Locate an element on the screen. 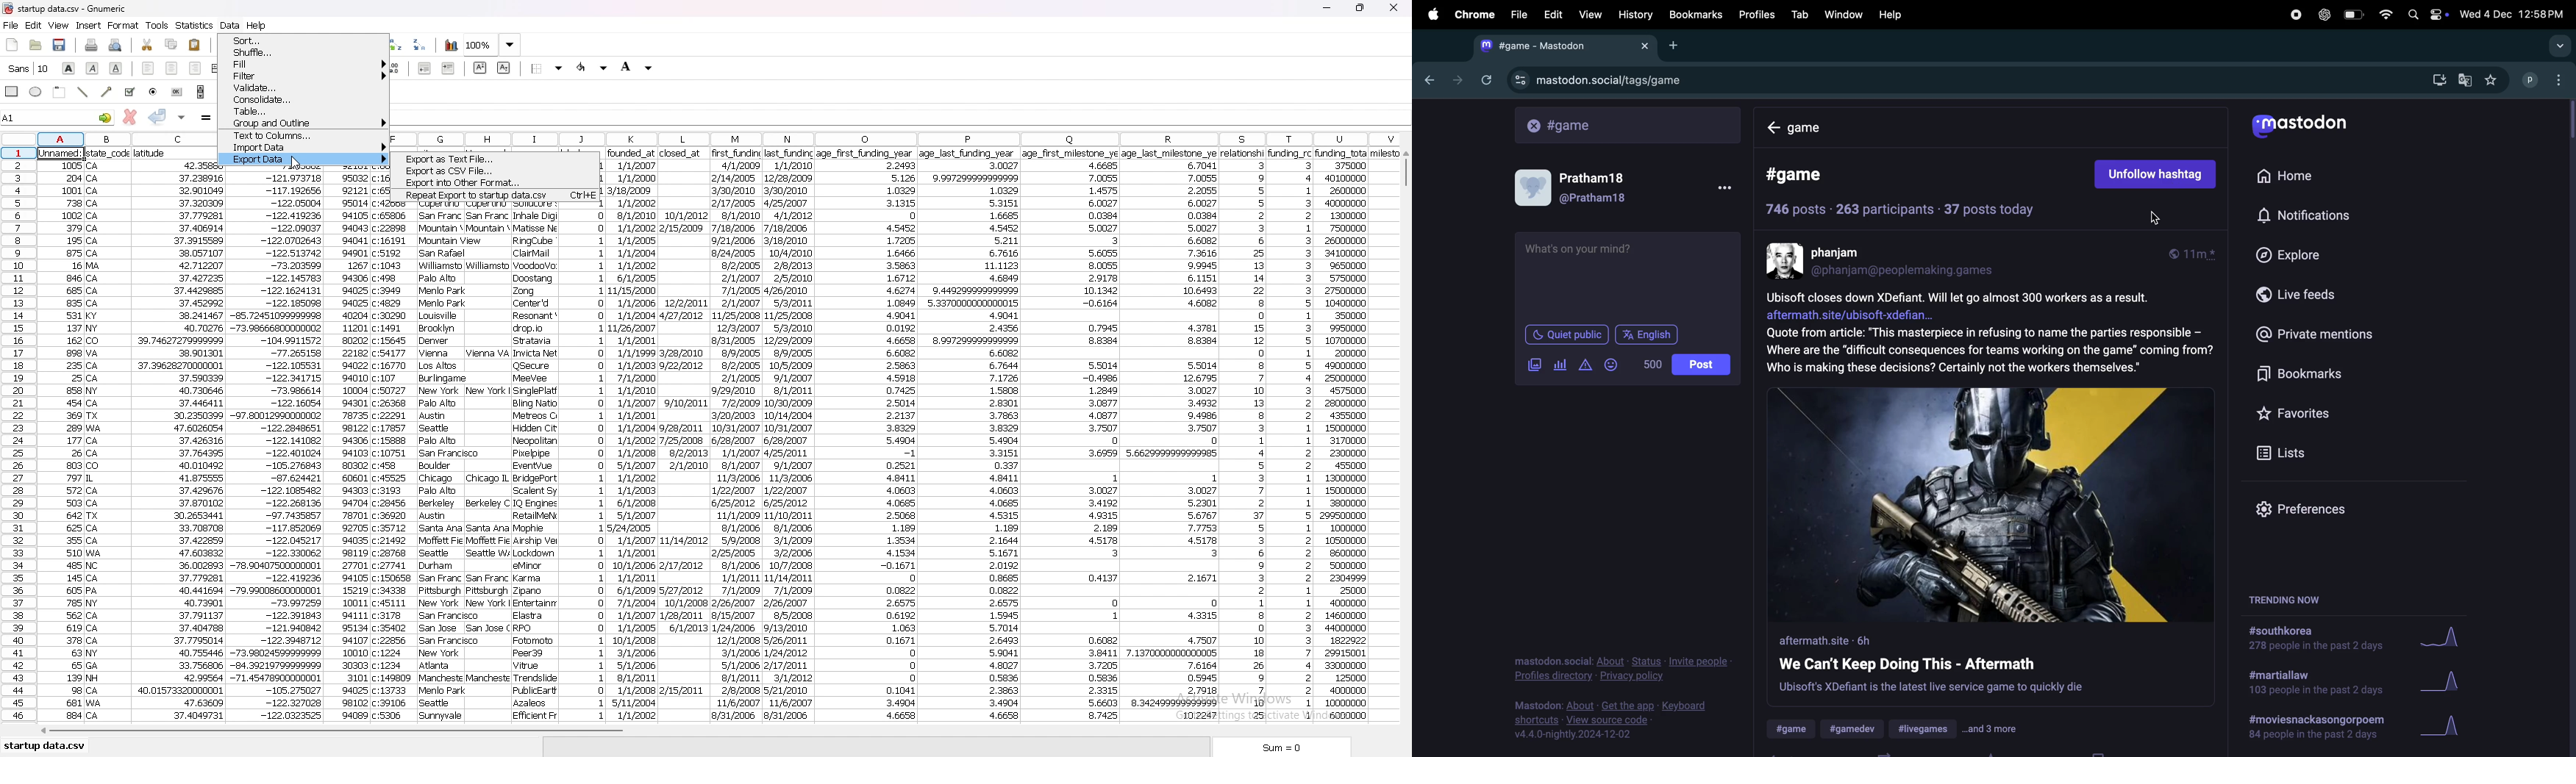 The height and width of the screenshot is (784, 2576). daat is located at coordinates (1071, 436).